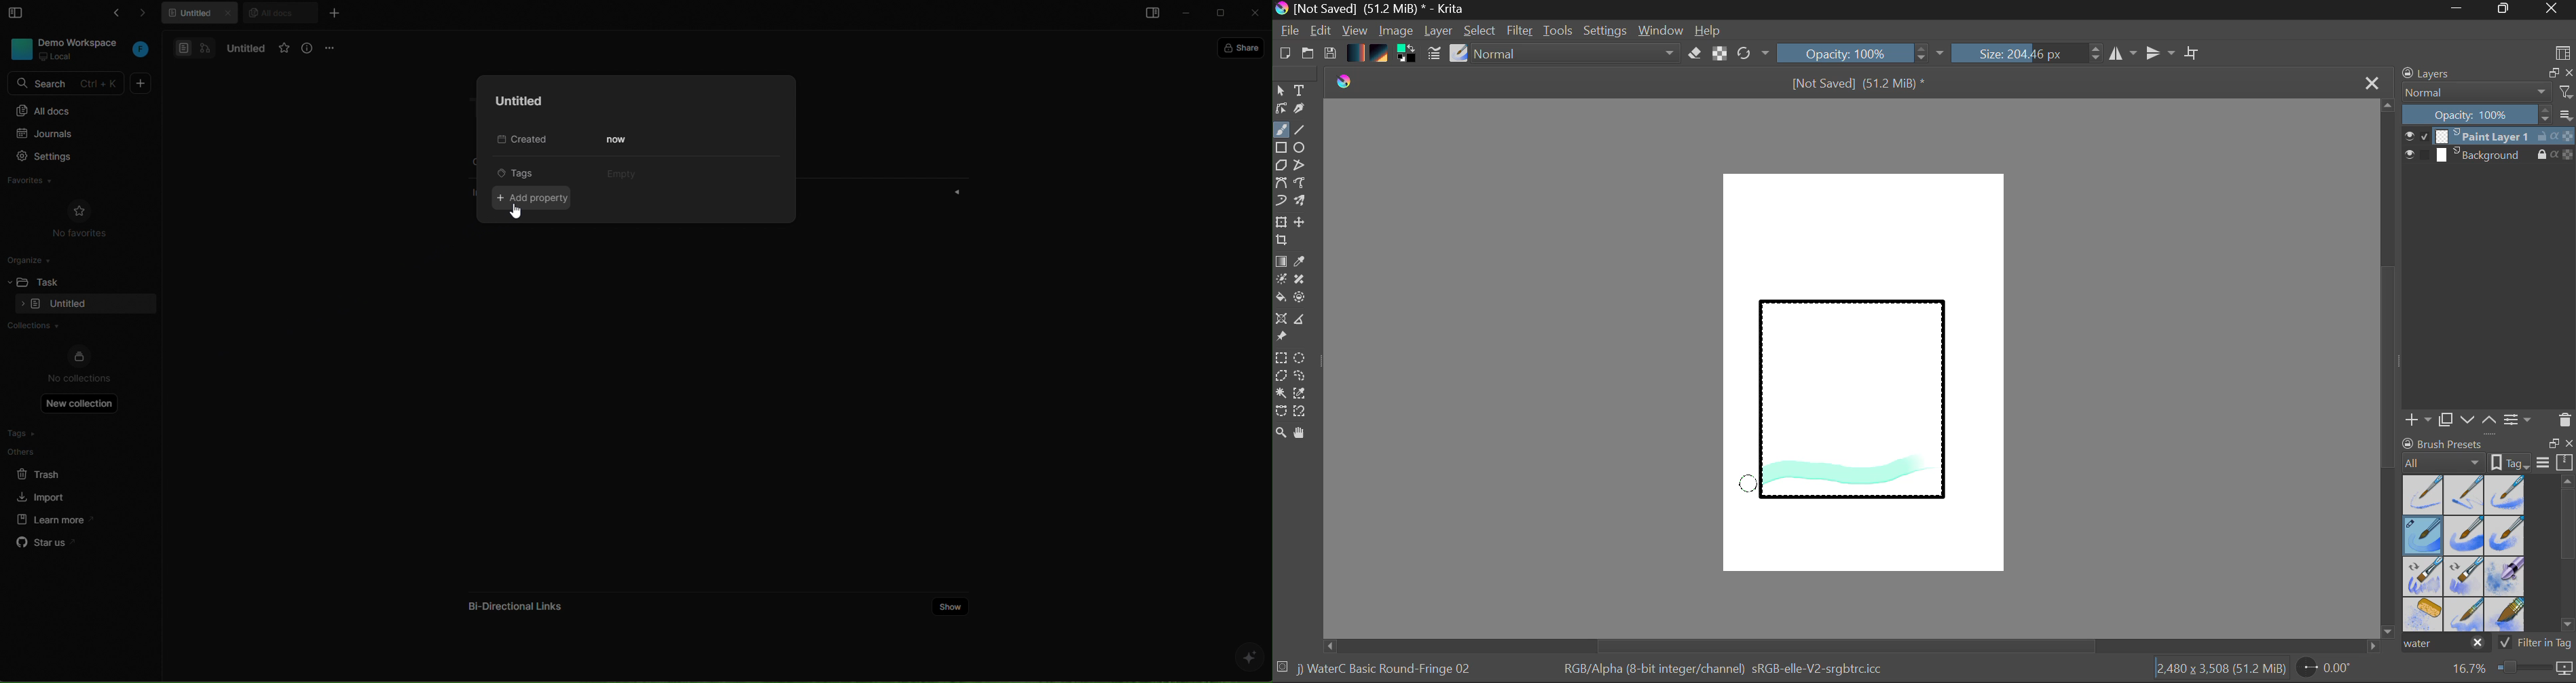 This screenshot has height=700, width=2576. What do you see at coordinates (1244, 47) in the screenshot?
I see `share` at bounding box center [1244, 47].